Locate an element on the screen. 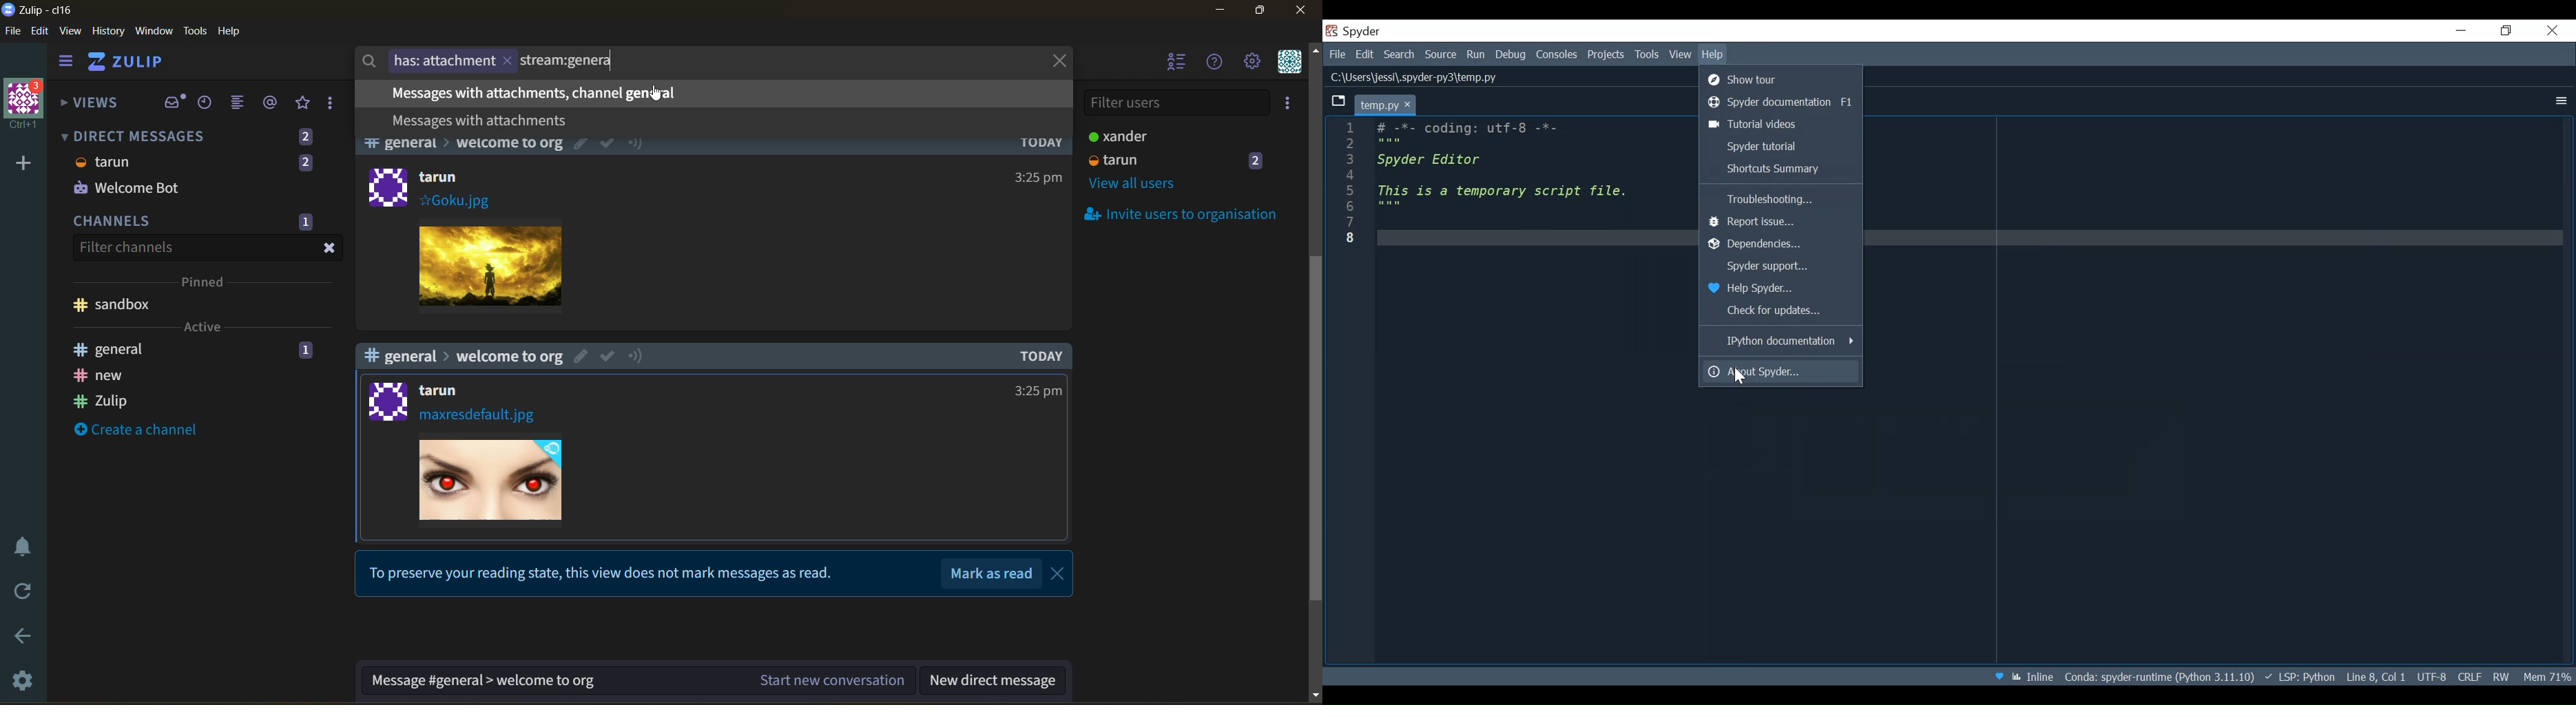 This screenshot has width=2576, height=728. Tutorial Videos is located at coordinates (1780, 125).